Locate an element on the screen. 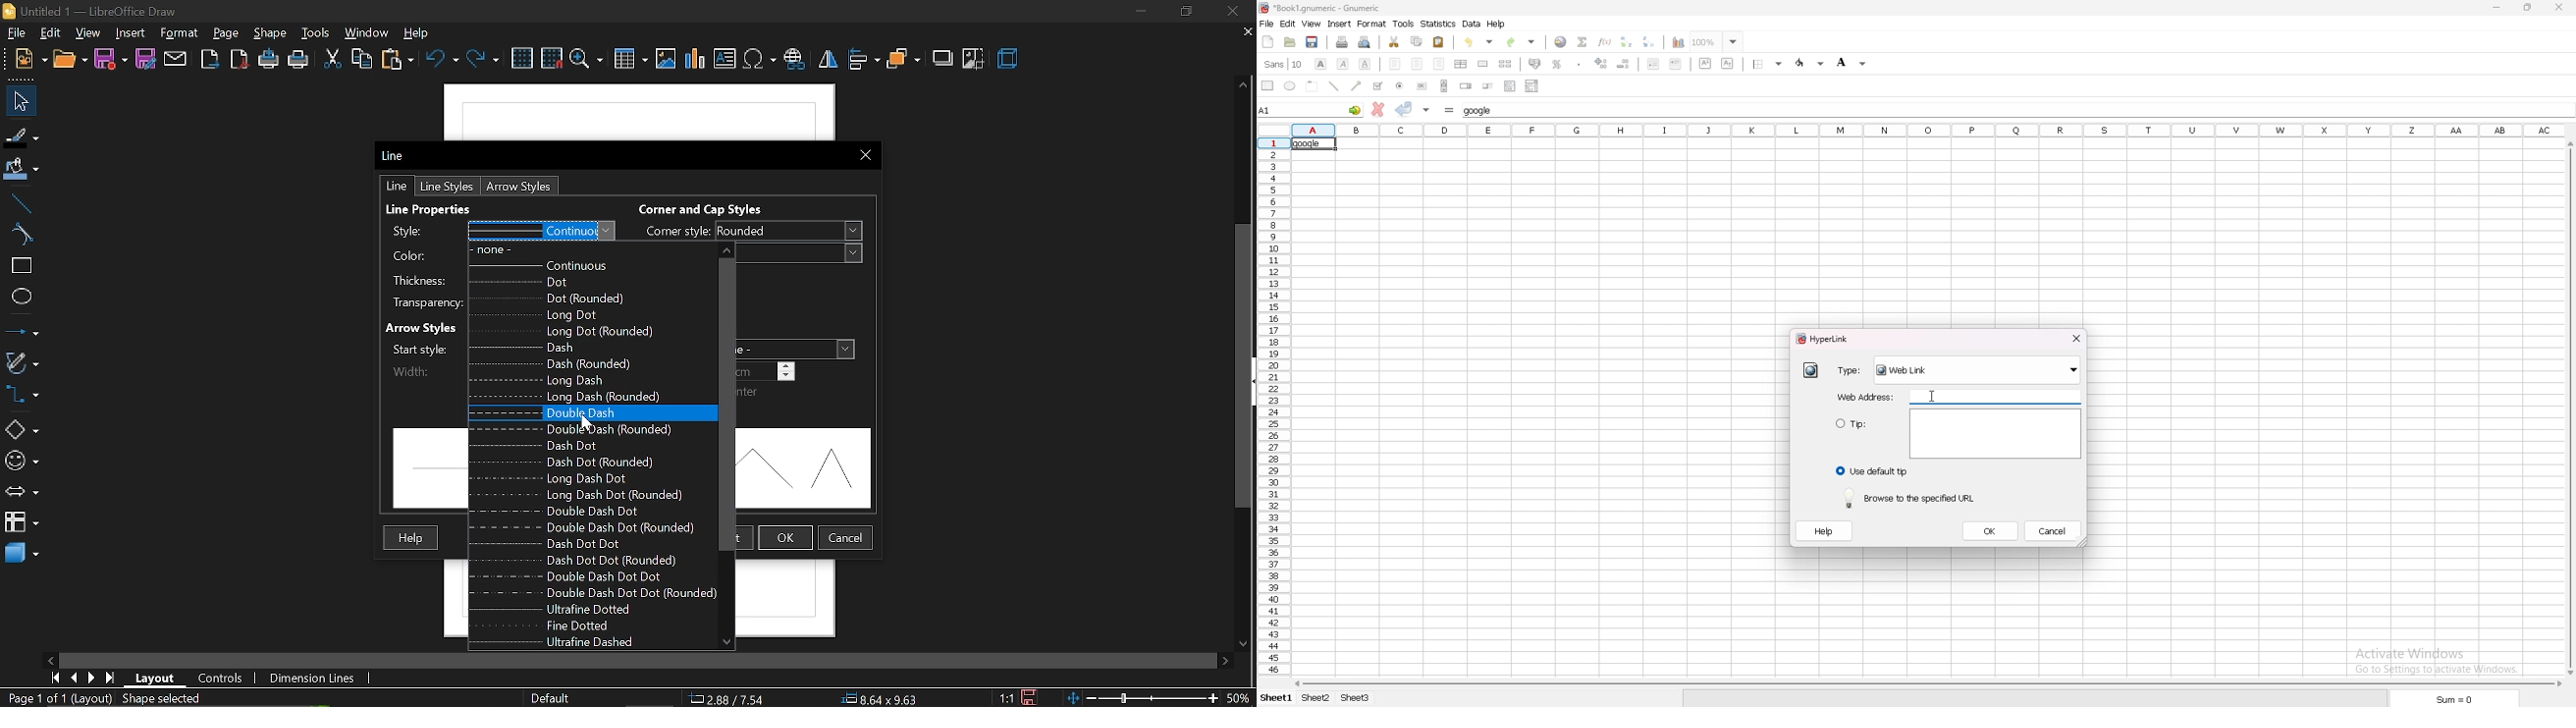  new is located at coordinates (71, 60).